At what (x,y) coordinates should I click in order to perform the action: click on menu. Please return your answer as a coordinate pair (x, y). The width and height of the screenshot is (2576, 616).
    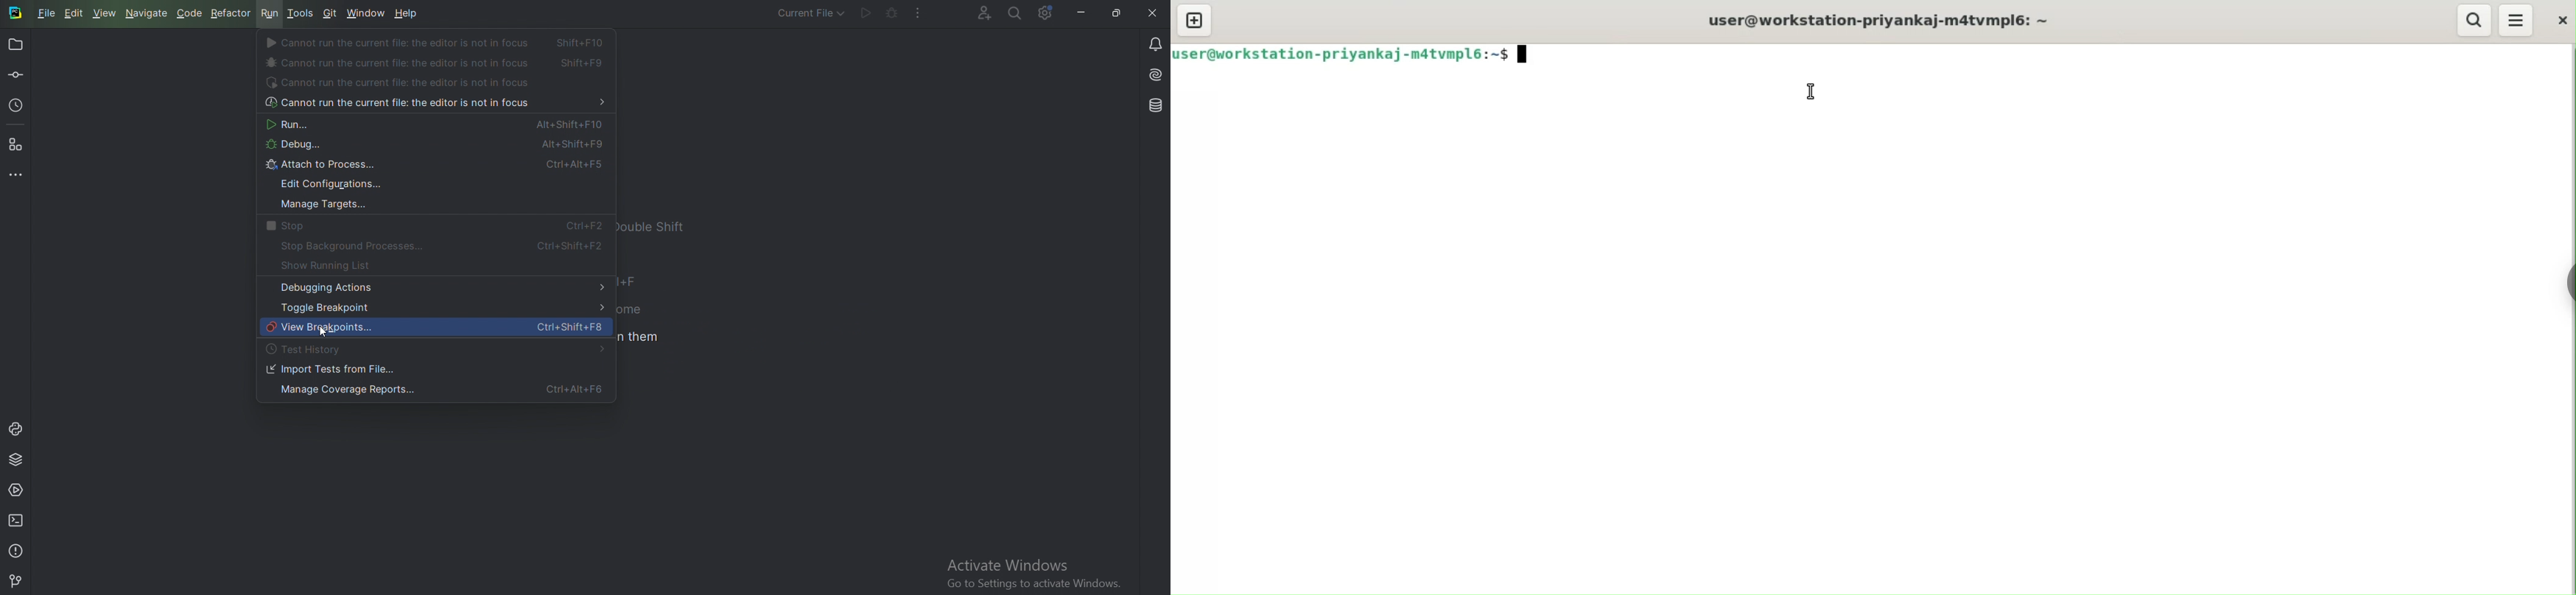
    Looking at the image, I should click on (2517, 20).